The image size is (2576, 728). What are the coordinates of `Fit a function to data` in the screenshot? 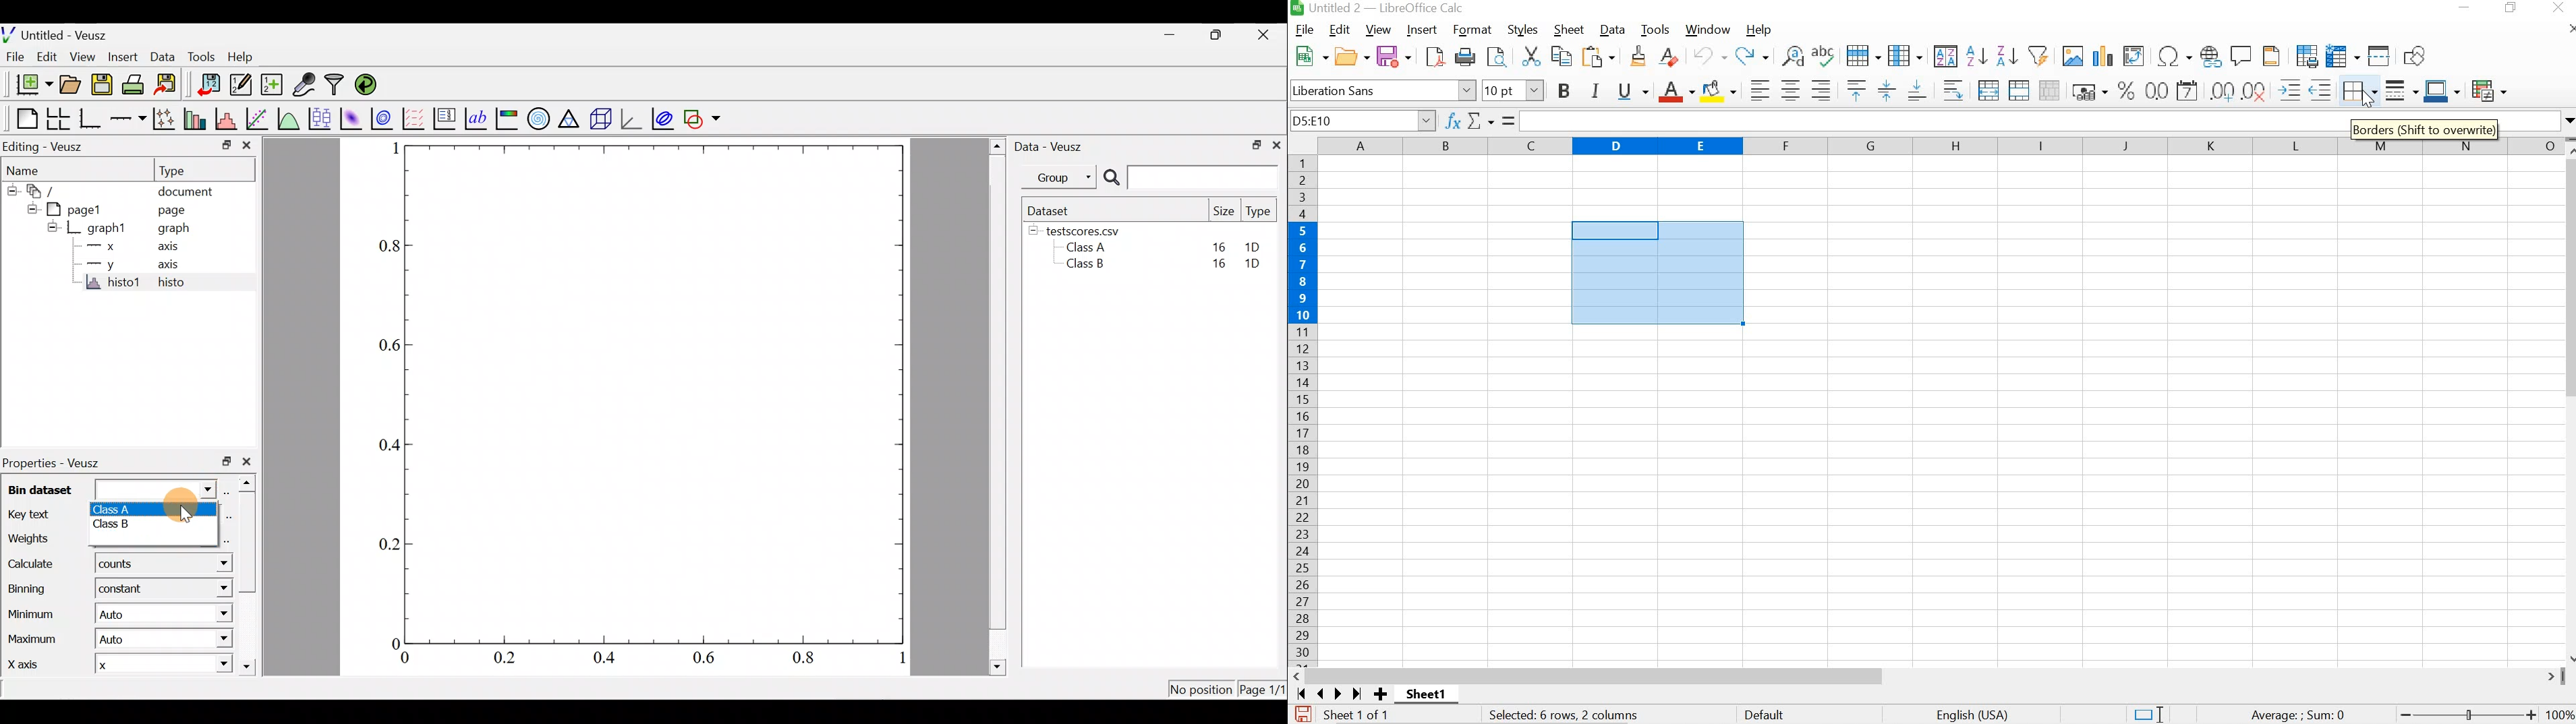 It's located at (258, 118).